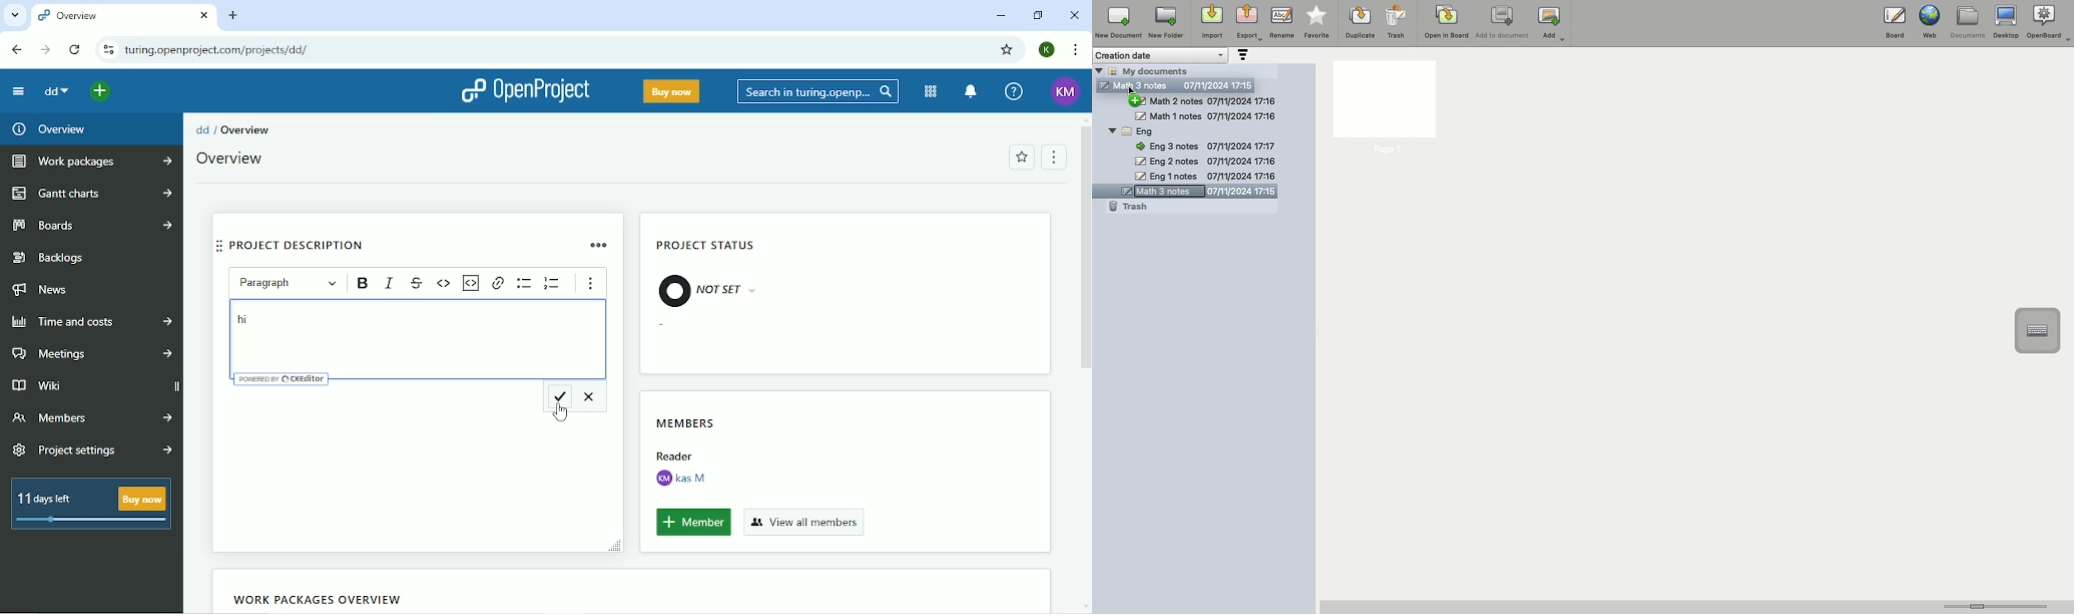 The width and height of the screenshot is (2100, 616). What do you see at coordinates (108, 50) in the screenshot?
I see `View site information` at bounding box center [108, 50].